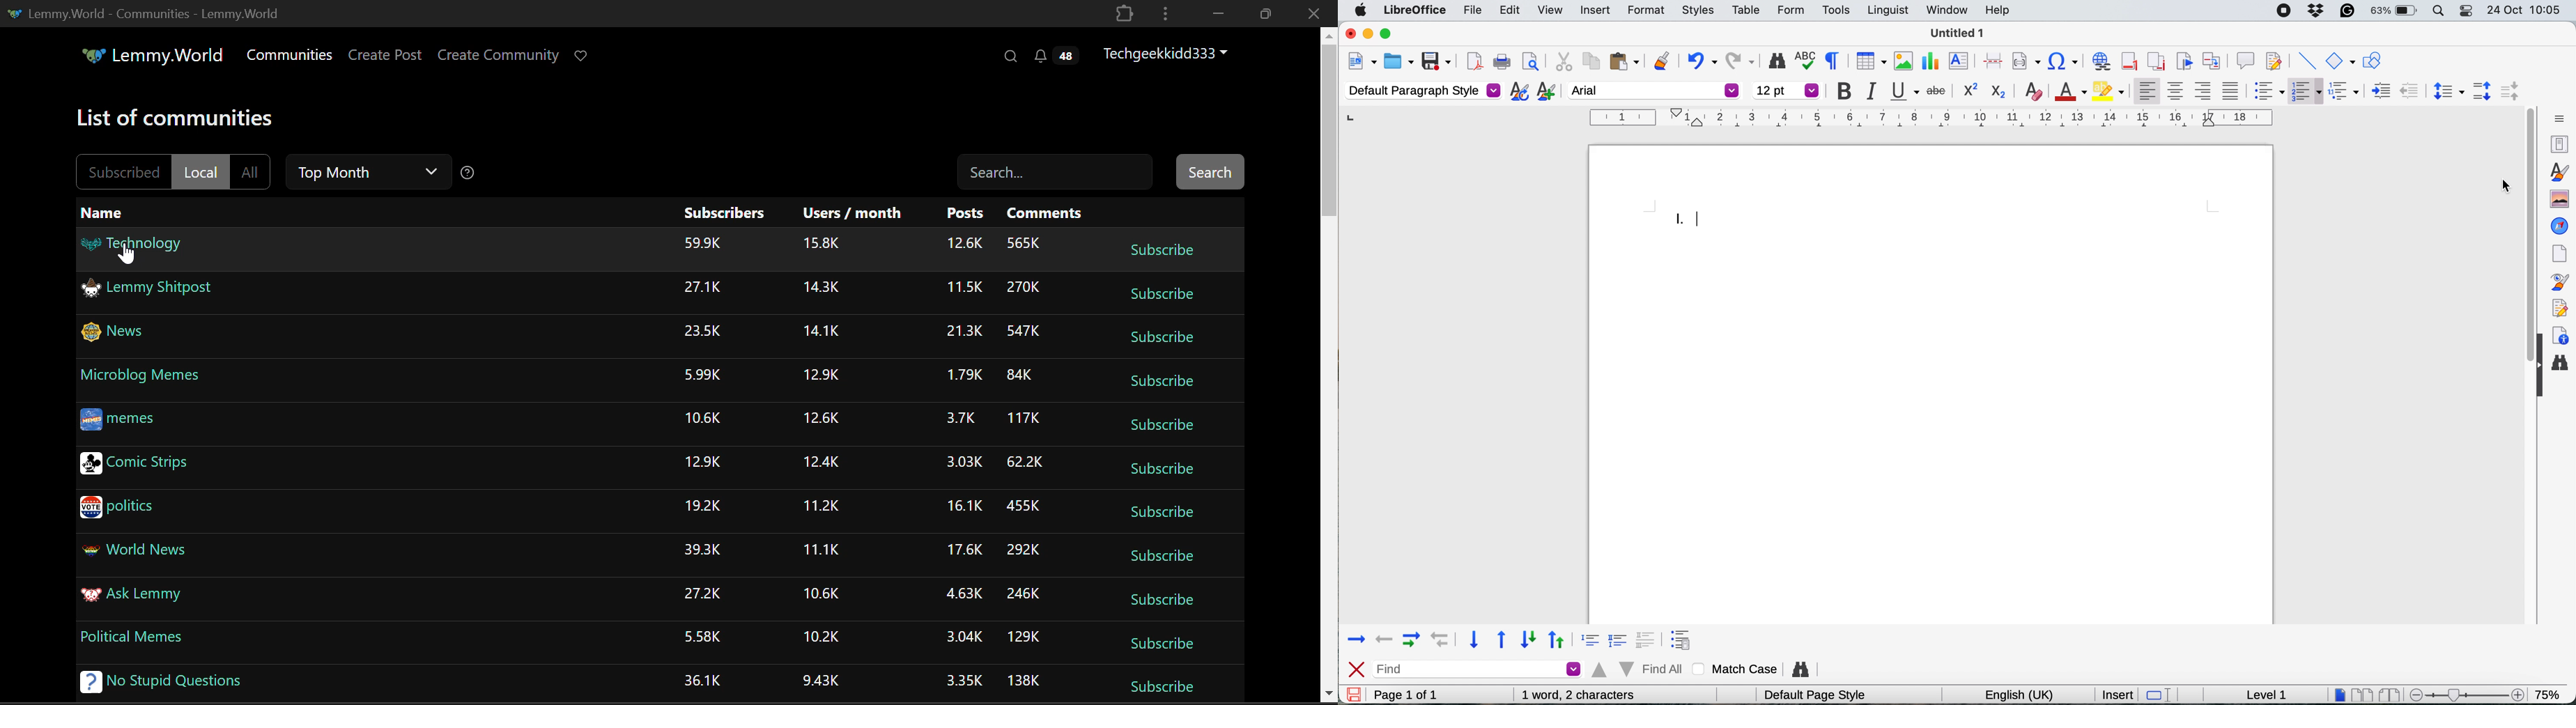 This screenshot has width=2576, height=728. I want to click on Subscribe, so click(1163, 690).